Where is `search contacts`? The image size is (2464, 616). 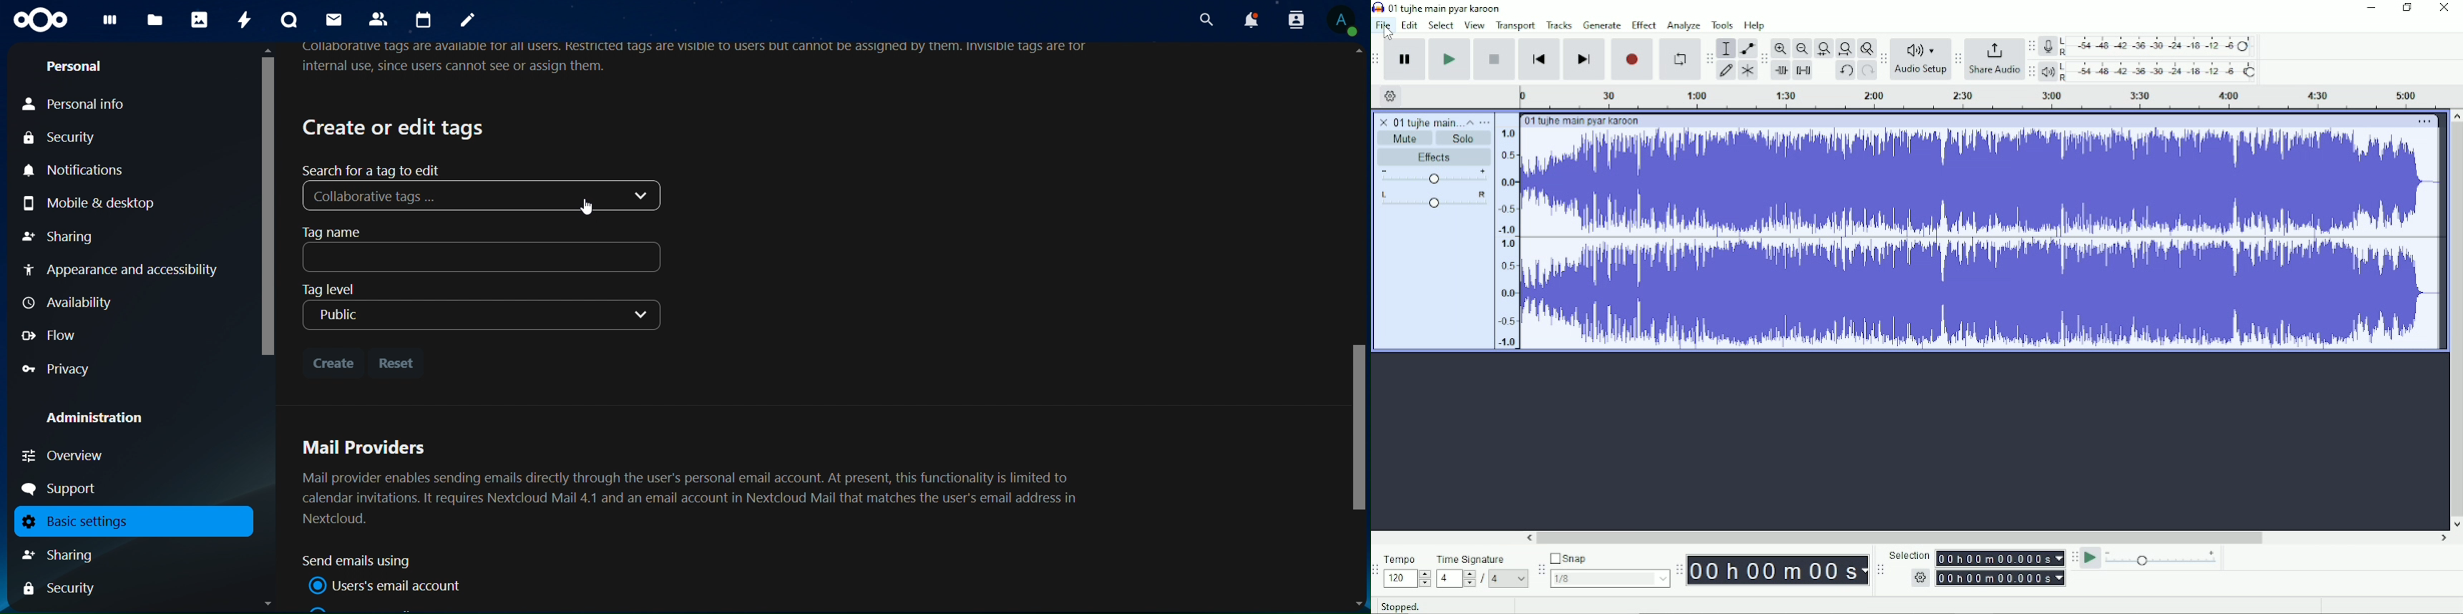
search contacts is located at coordinates (1290, 19).